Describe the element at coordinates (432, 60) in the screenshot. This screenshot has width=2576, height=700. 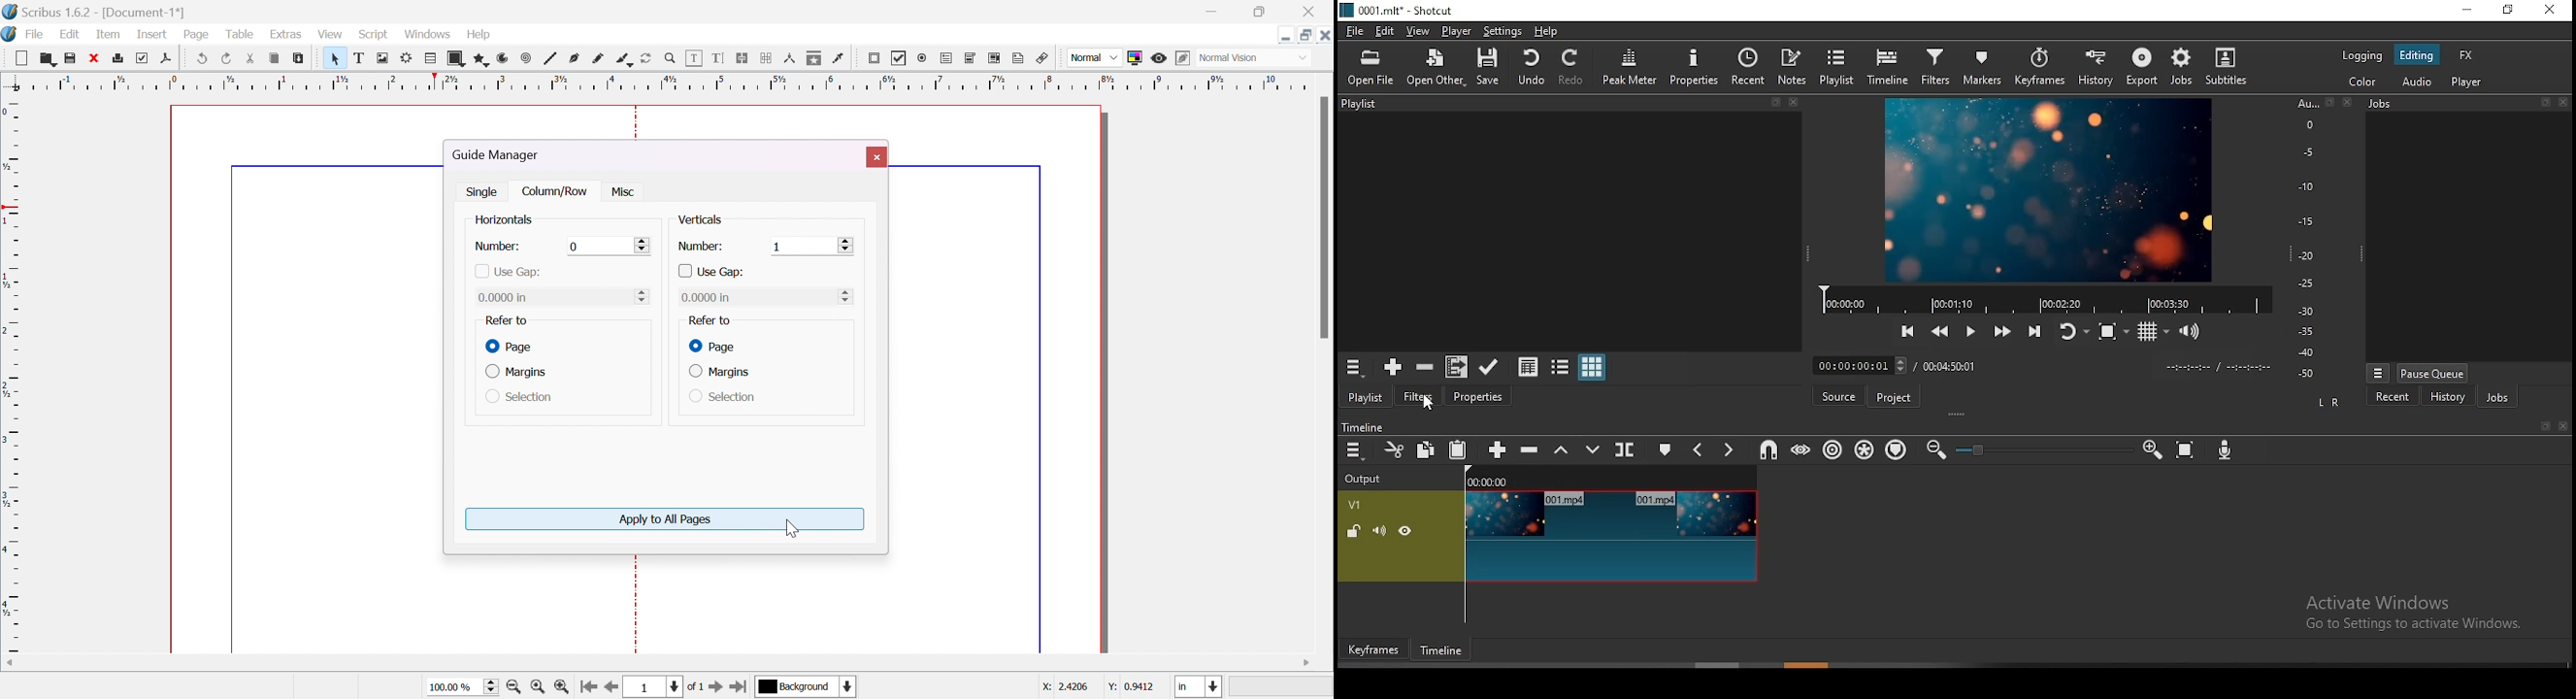
I see `table` at that location.